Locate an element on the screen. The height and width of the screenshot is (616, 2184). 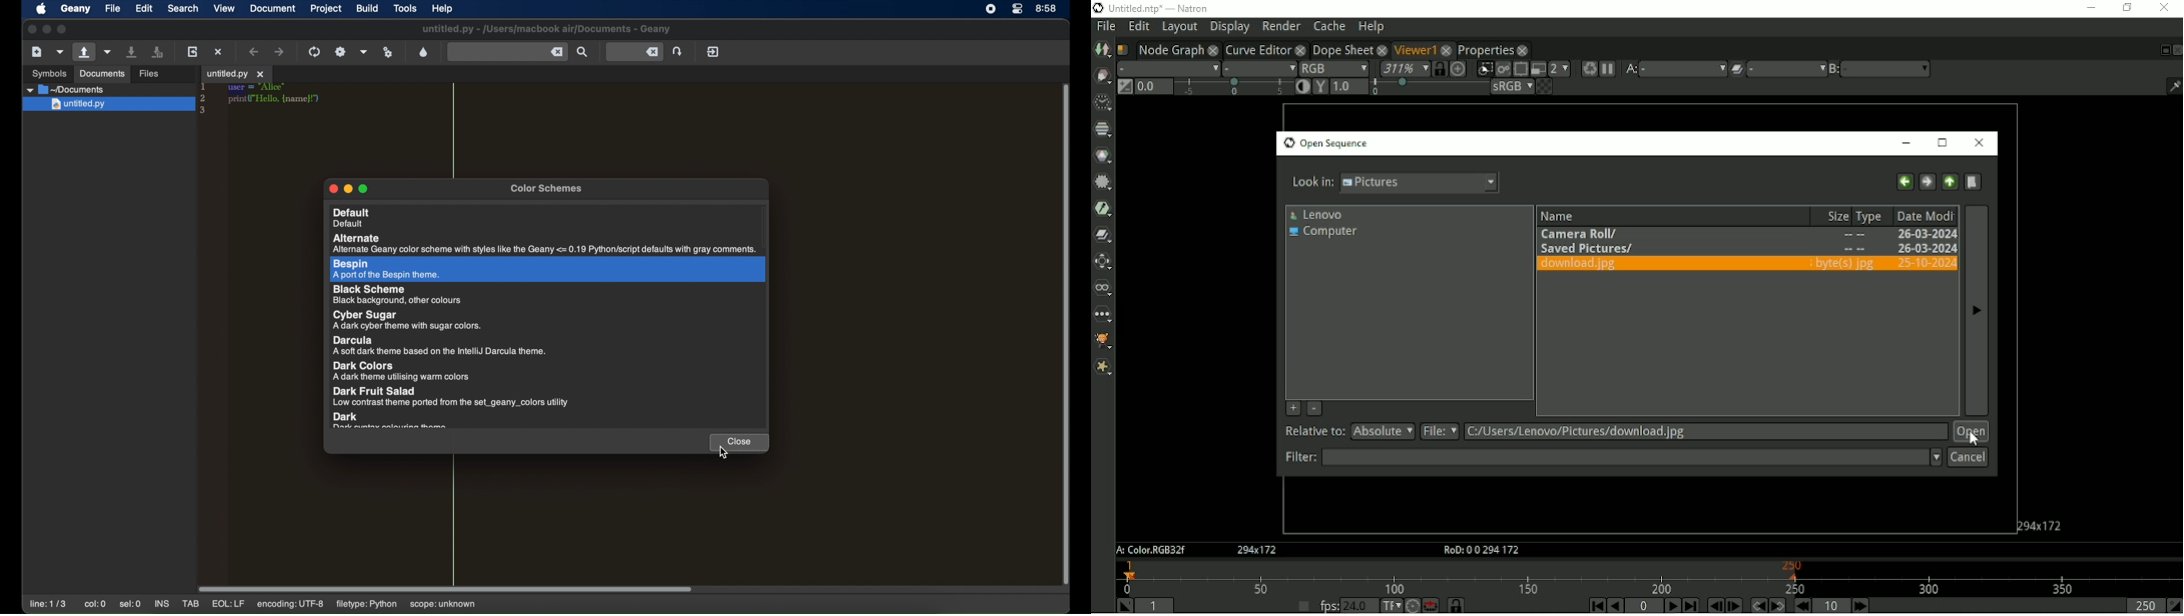
tab is located at coordinates (237, 74).